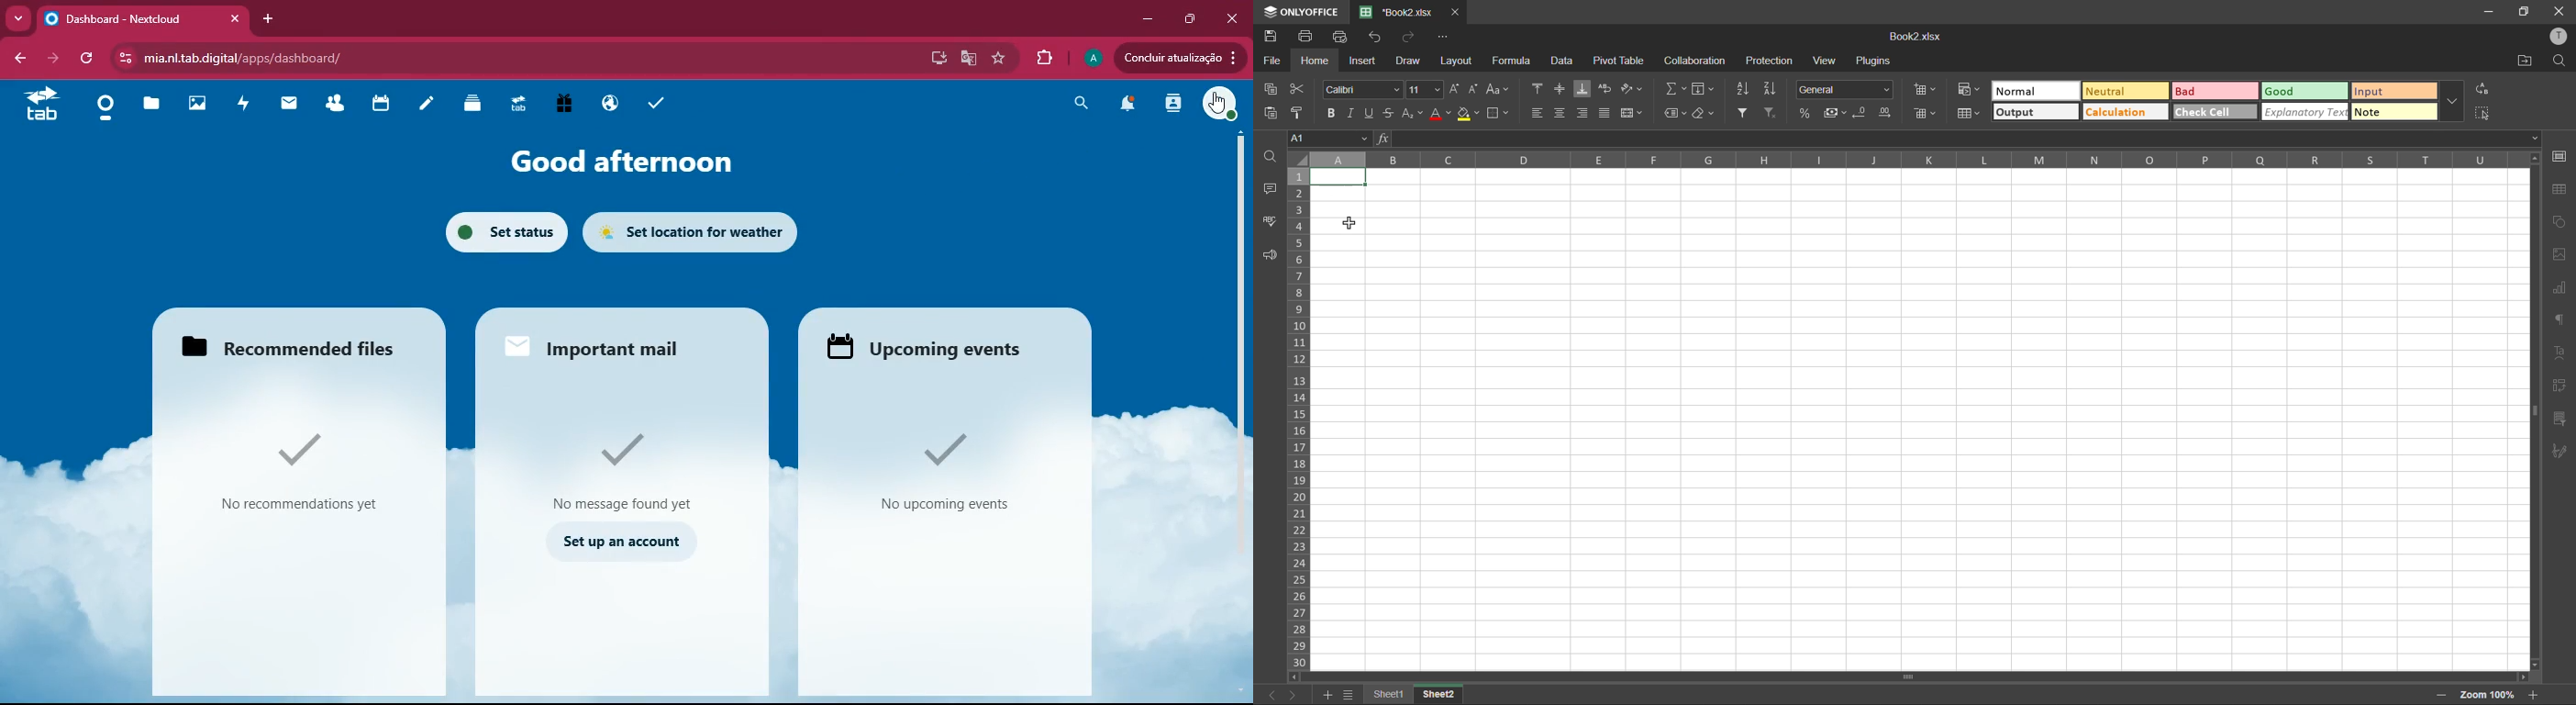  What do you see at coordinates (2306, 92) in the screenshot?
I see `good` at bounding box center [2306, 92].